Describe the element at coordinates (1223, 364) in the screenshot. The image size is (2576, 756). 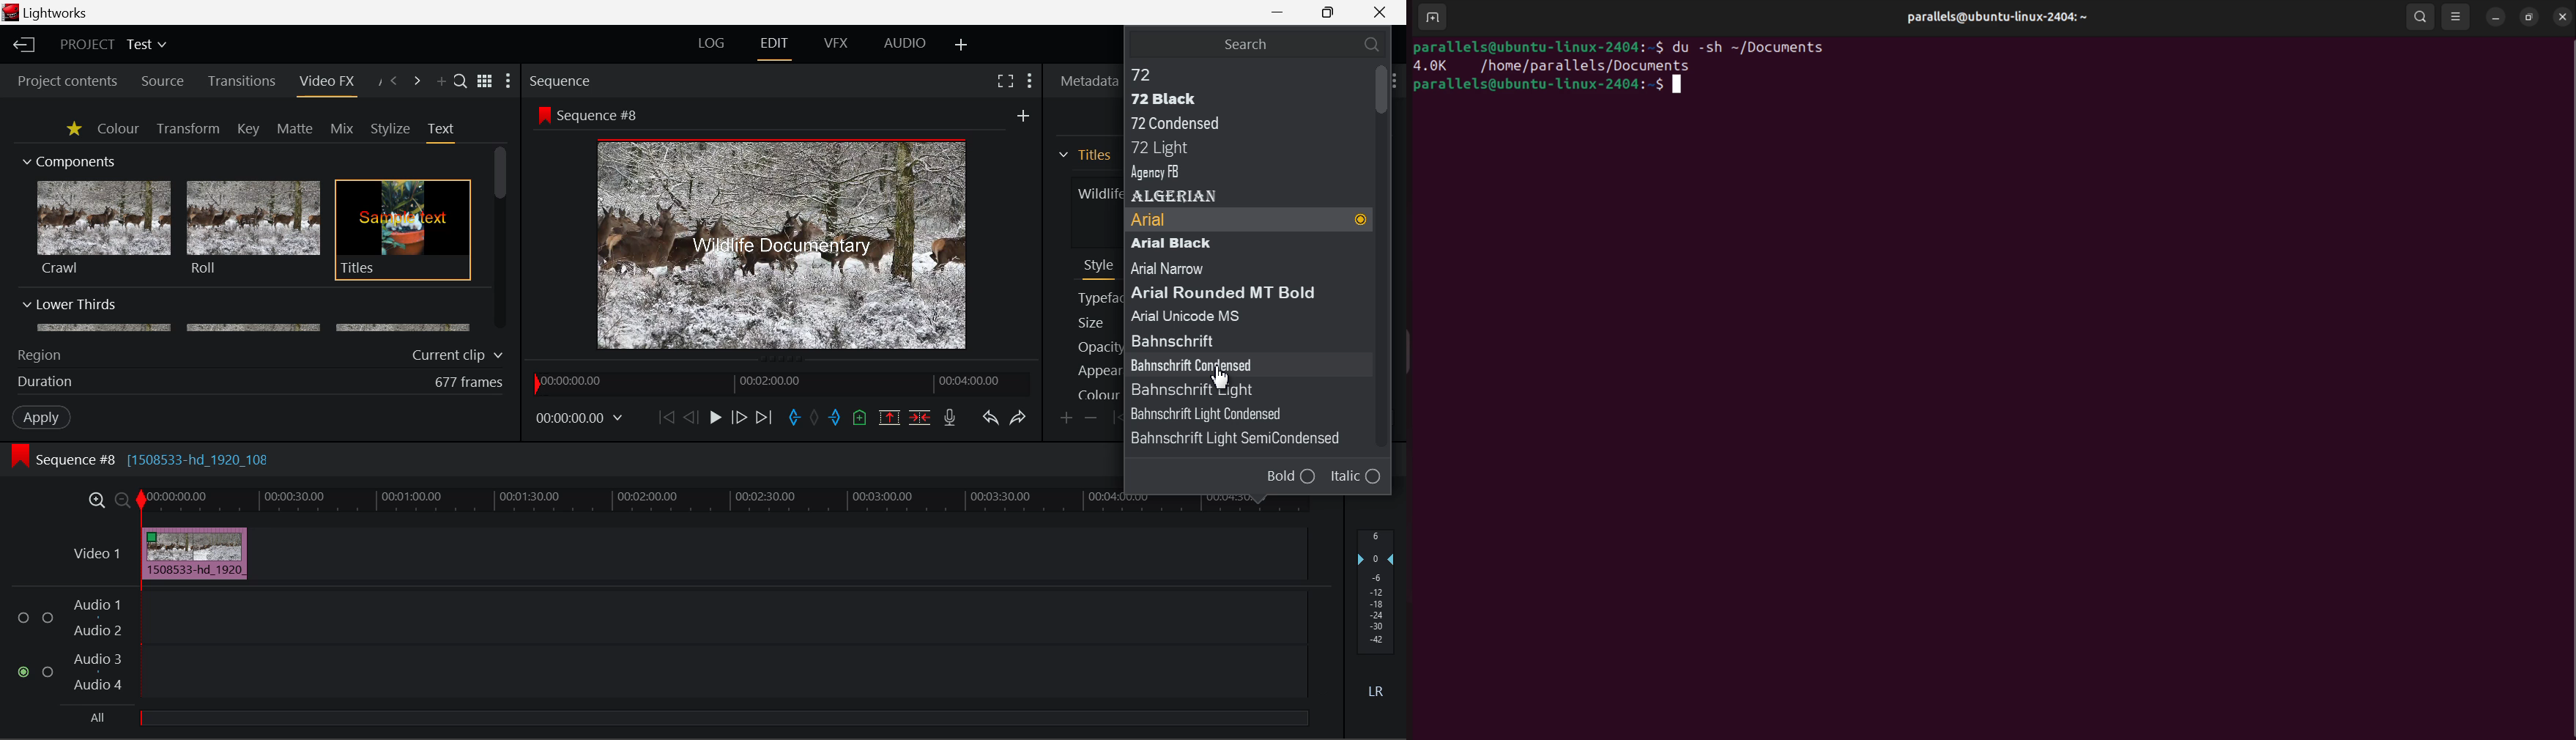
I see `Bahnschrift Condensed` at that location.